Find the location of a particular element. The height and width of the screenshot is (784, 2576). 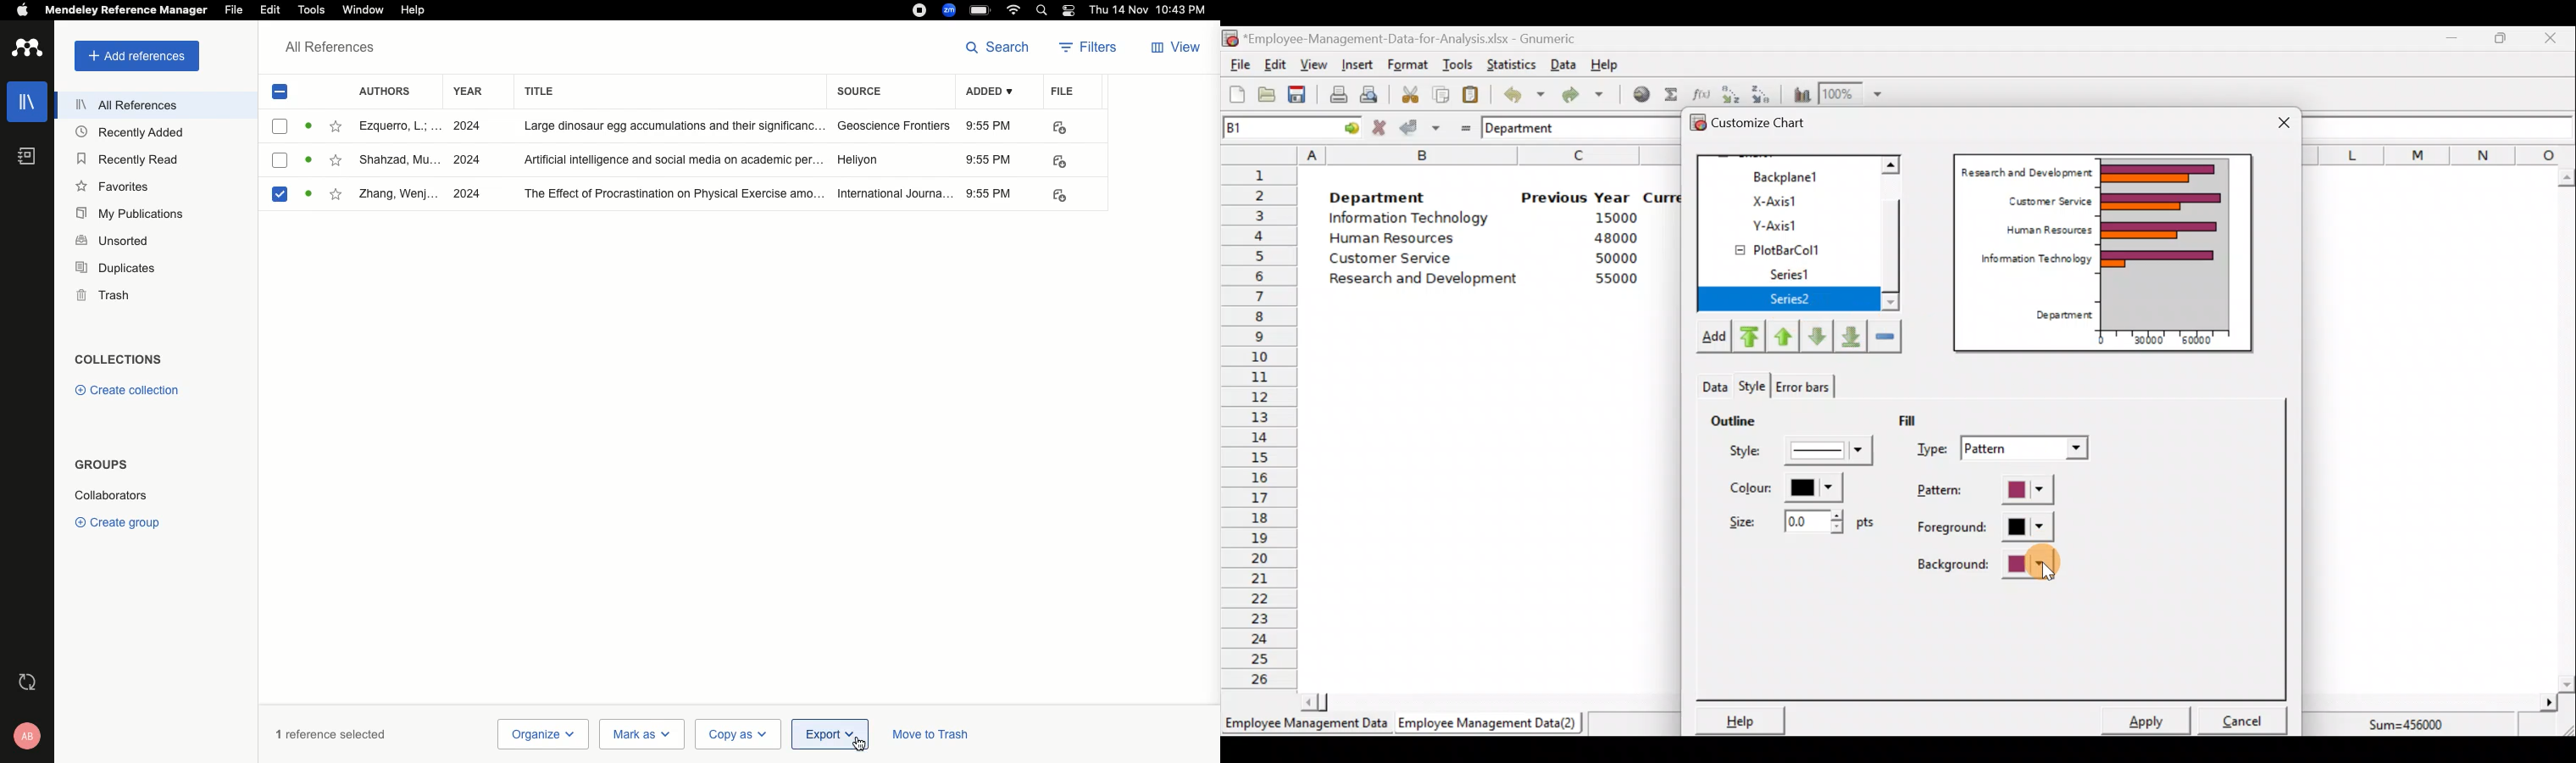

Employee Management Data is located at coordinates (1305, 728).